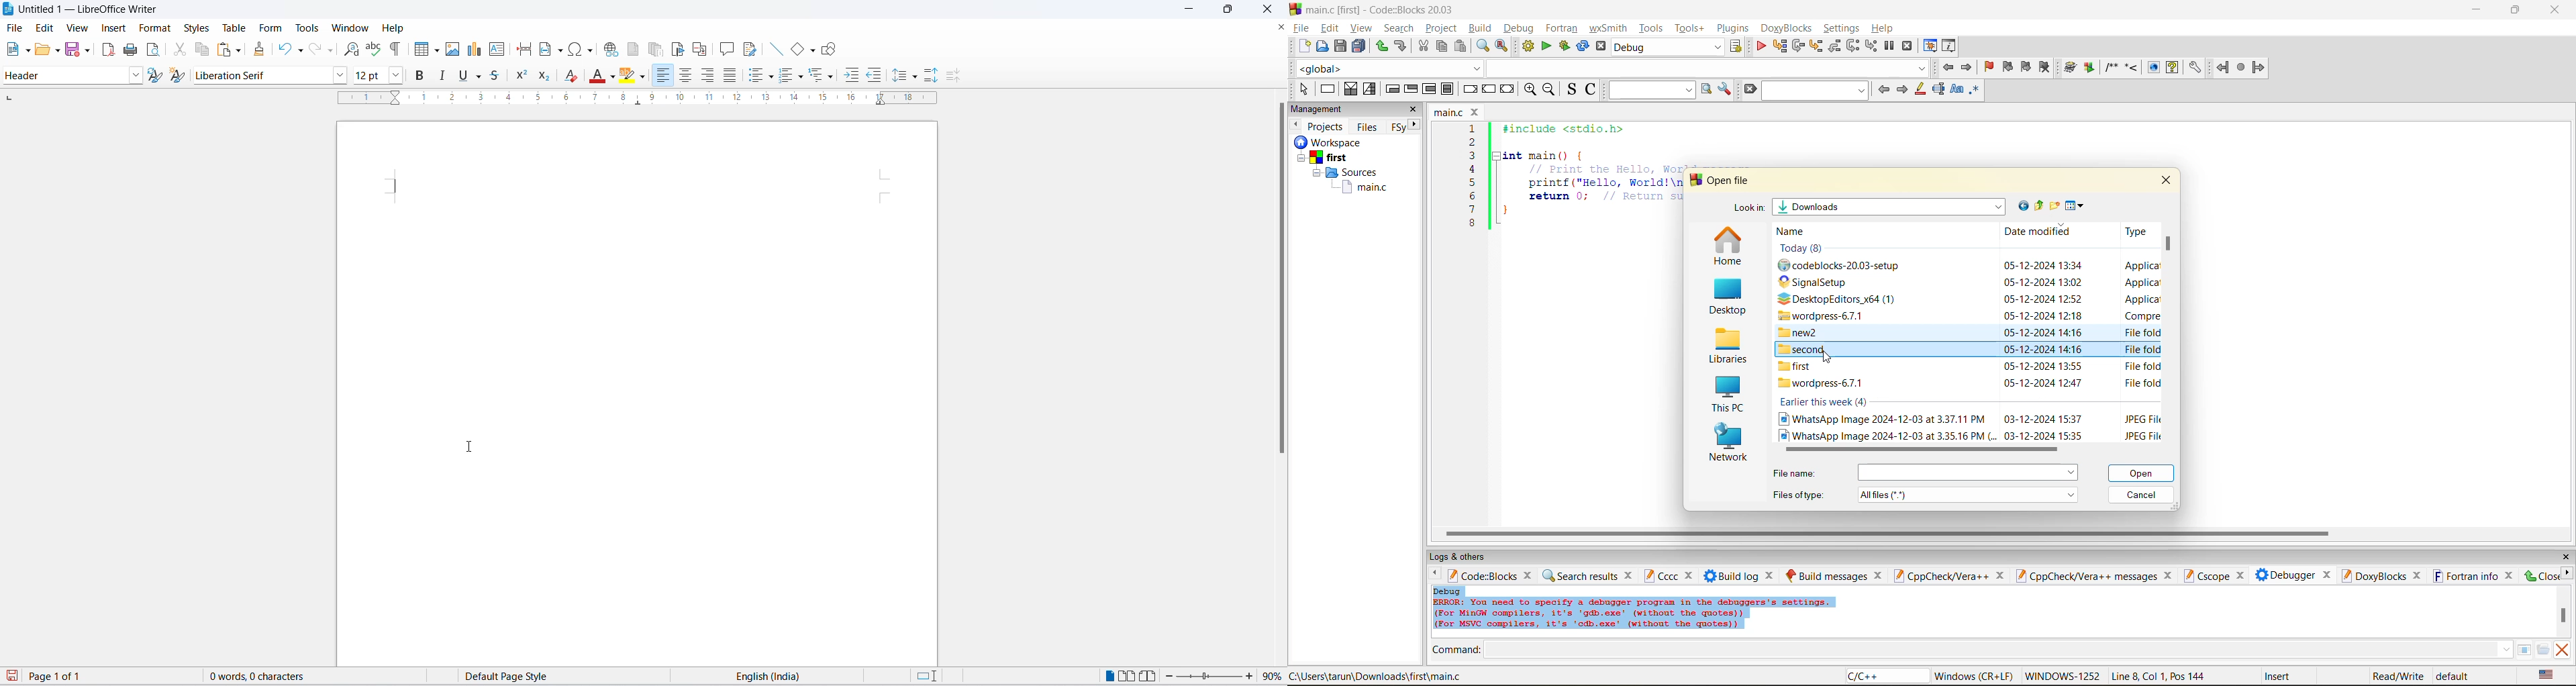 Image resolution: width=2576 pixels, height=700 pixels. What do you see at coordinates (770, 676) in the screenshot?
I see `text language` at bounding box center [770, 676].